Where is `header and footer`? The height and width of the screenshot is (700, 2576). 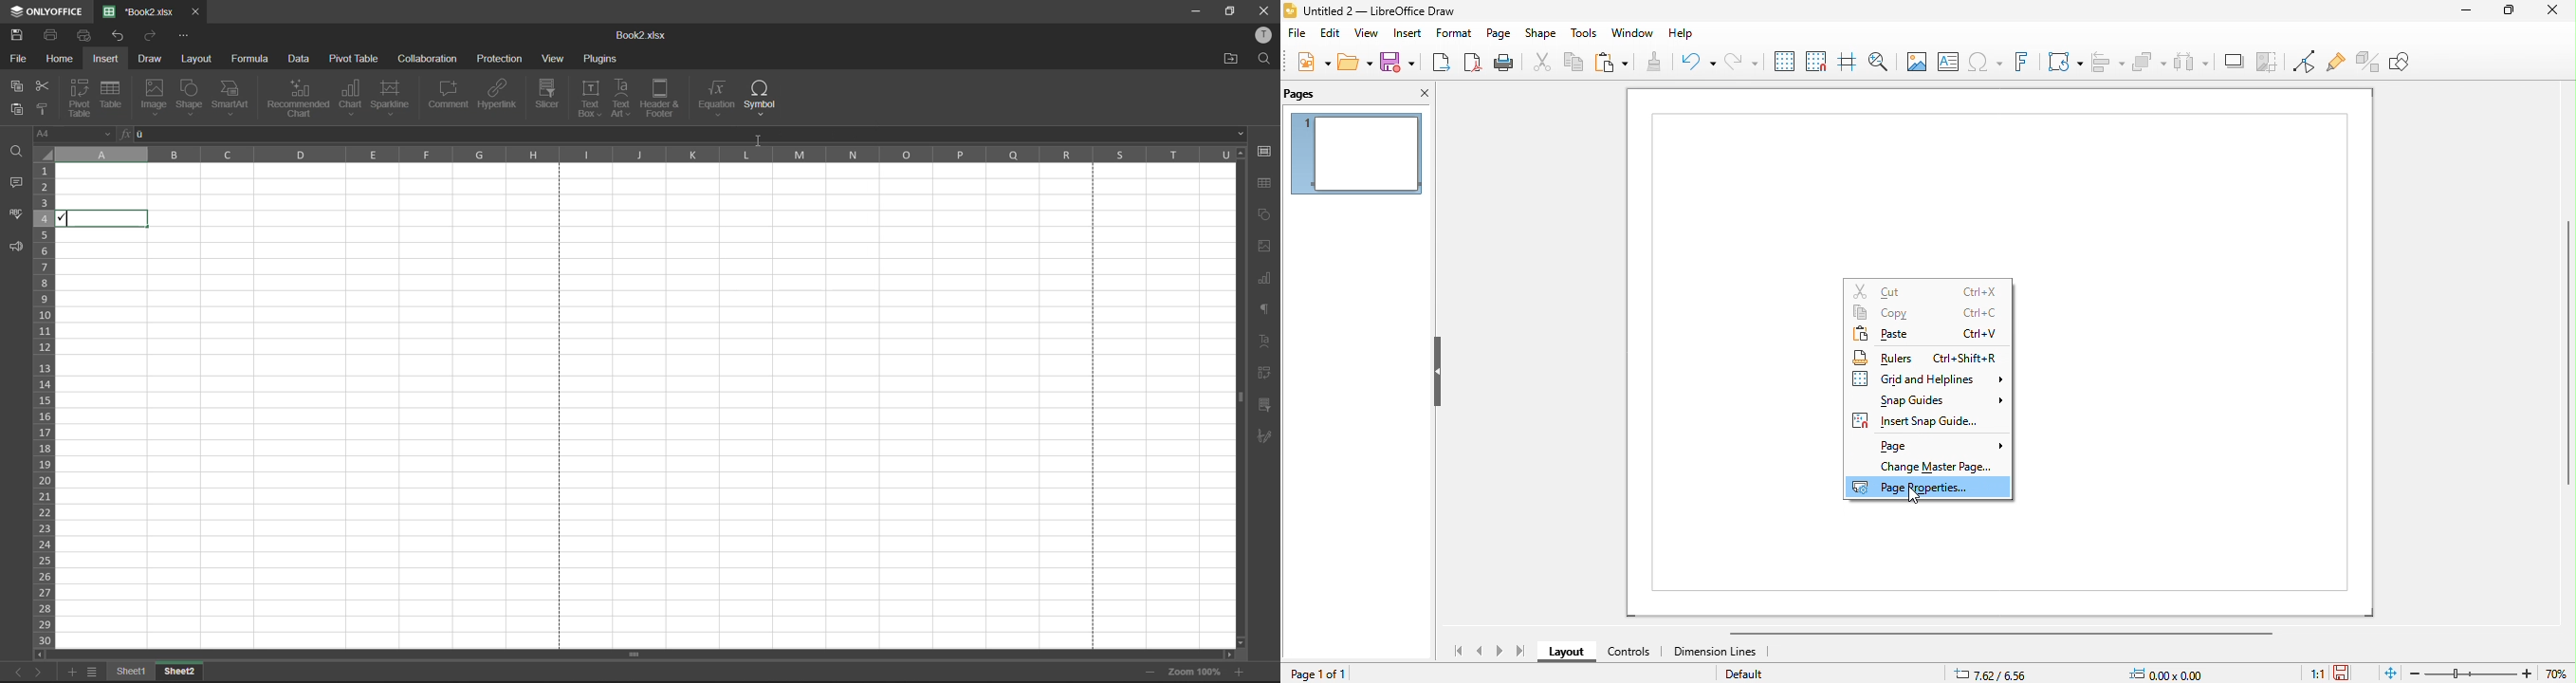
header and footer is located at coordinates (663, 97).